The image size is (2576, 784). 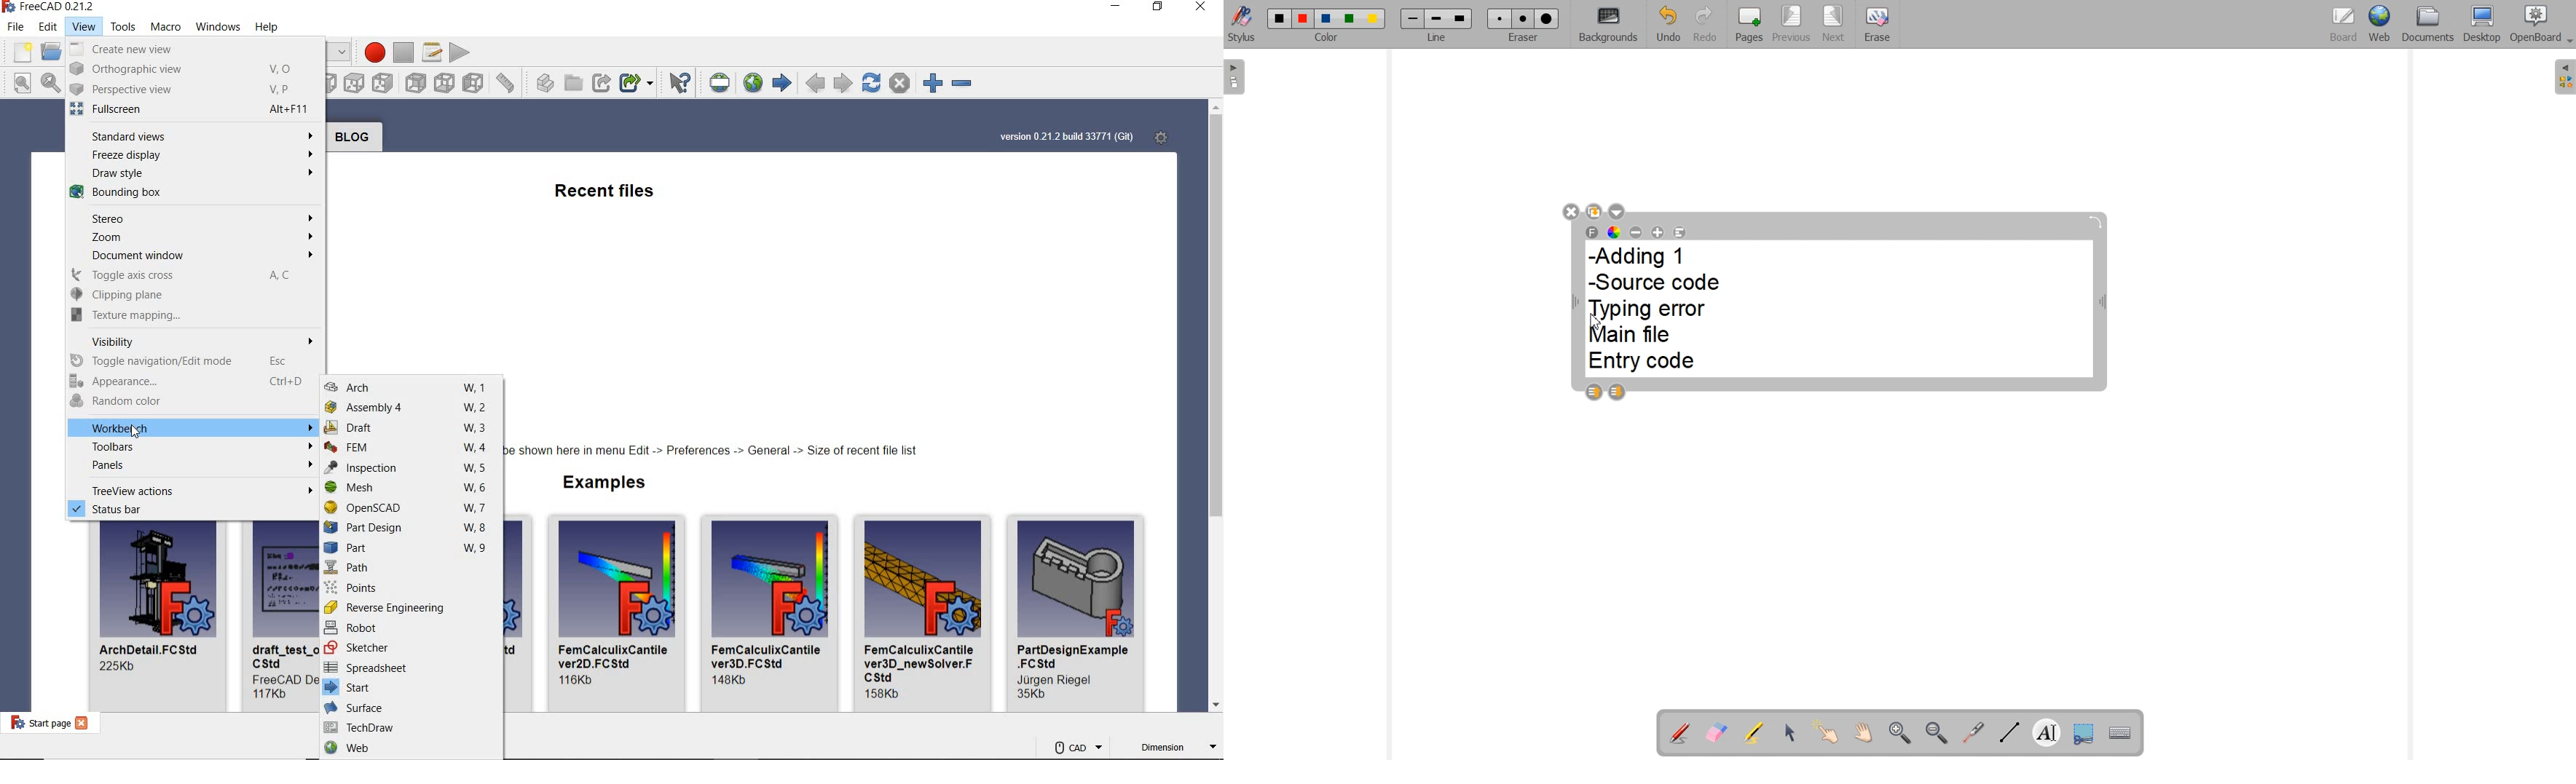 What do you see at coordinates (267, 28) in the screenshot?
I see `help` at bounding box center [267, 28].